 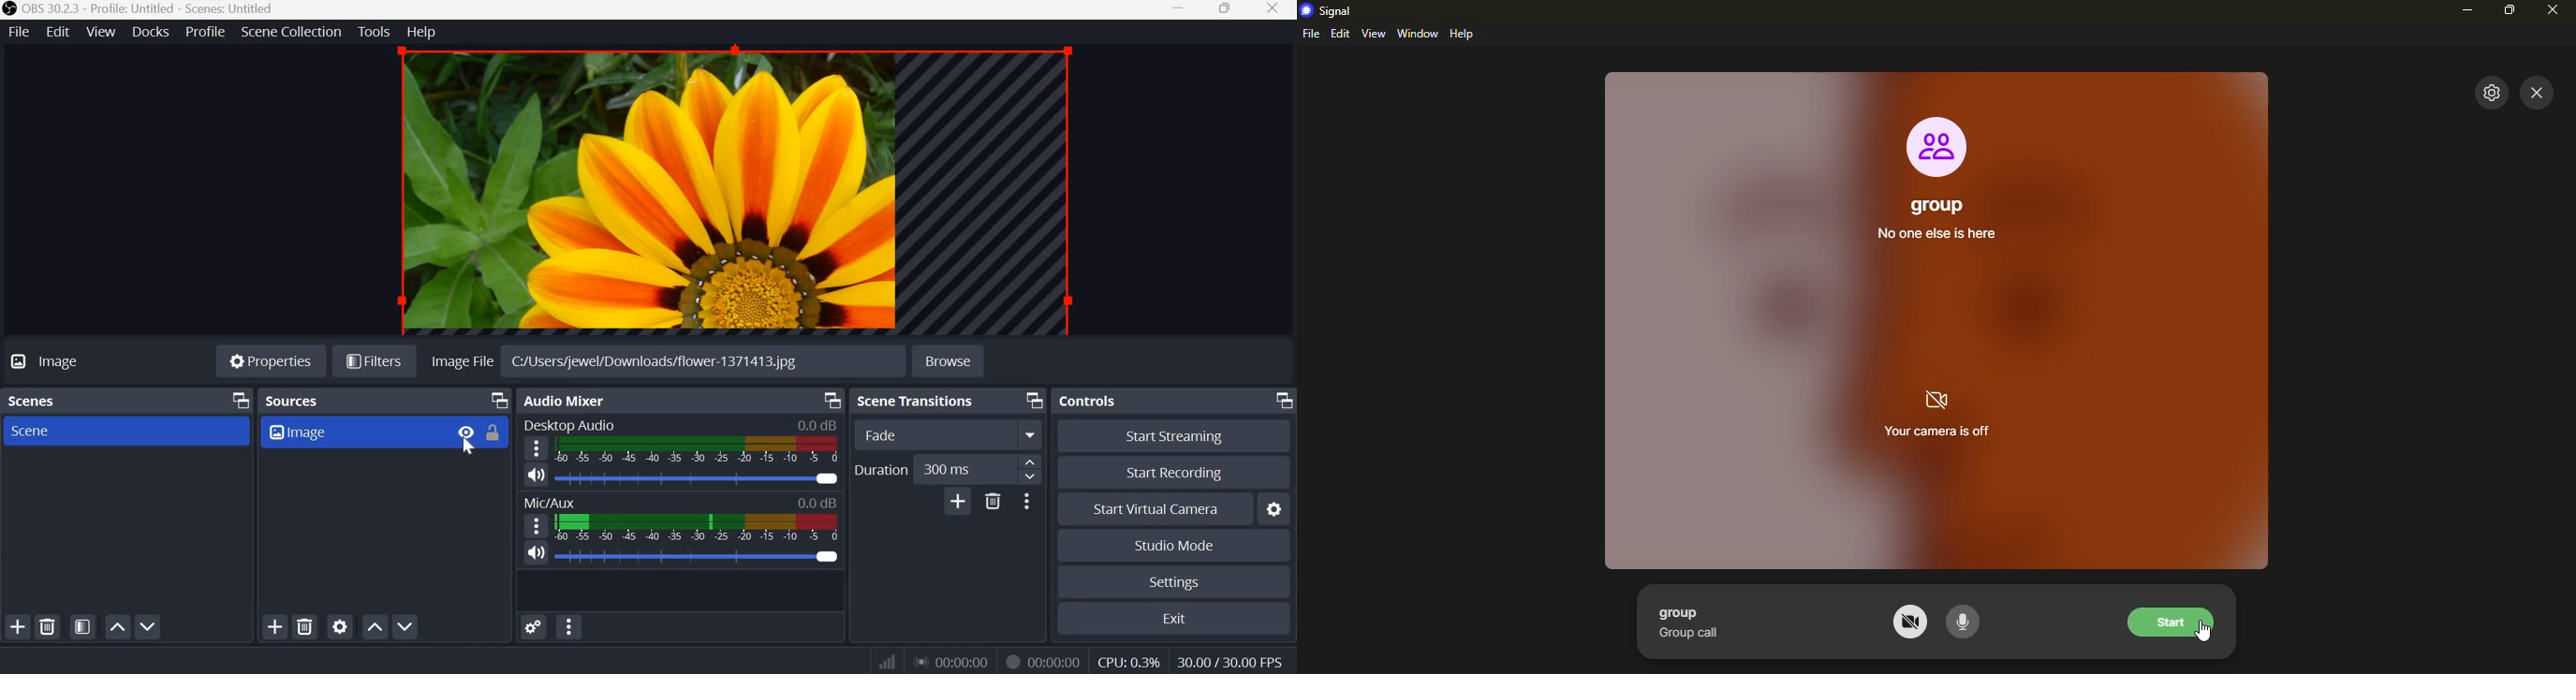 What do you see at coordinates (467, 431) in the screenshot?
I see `Visibility Toggle` at bounding box center [467, 431].